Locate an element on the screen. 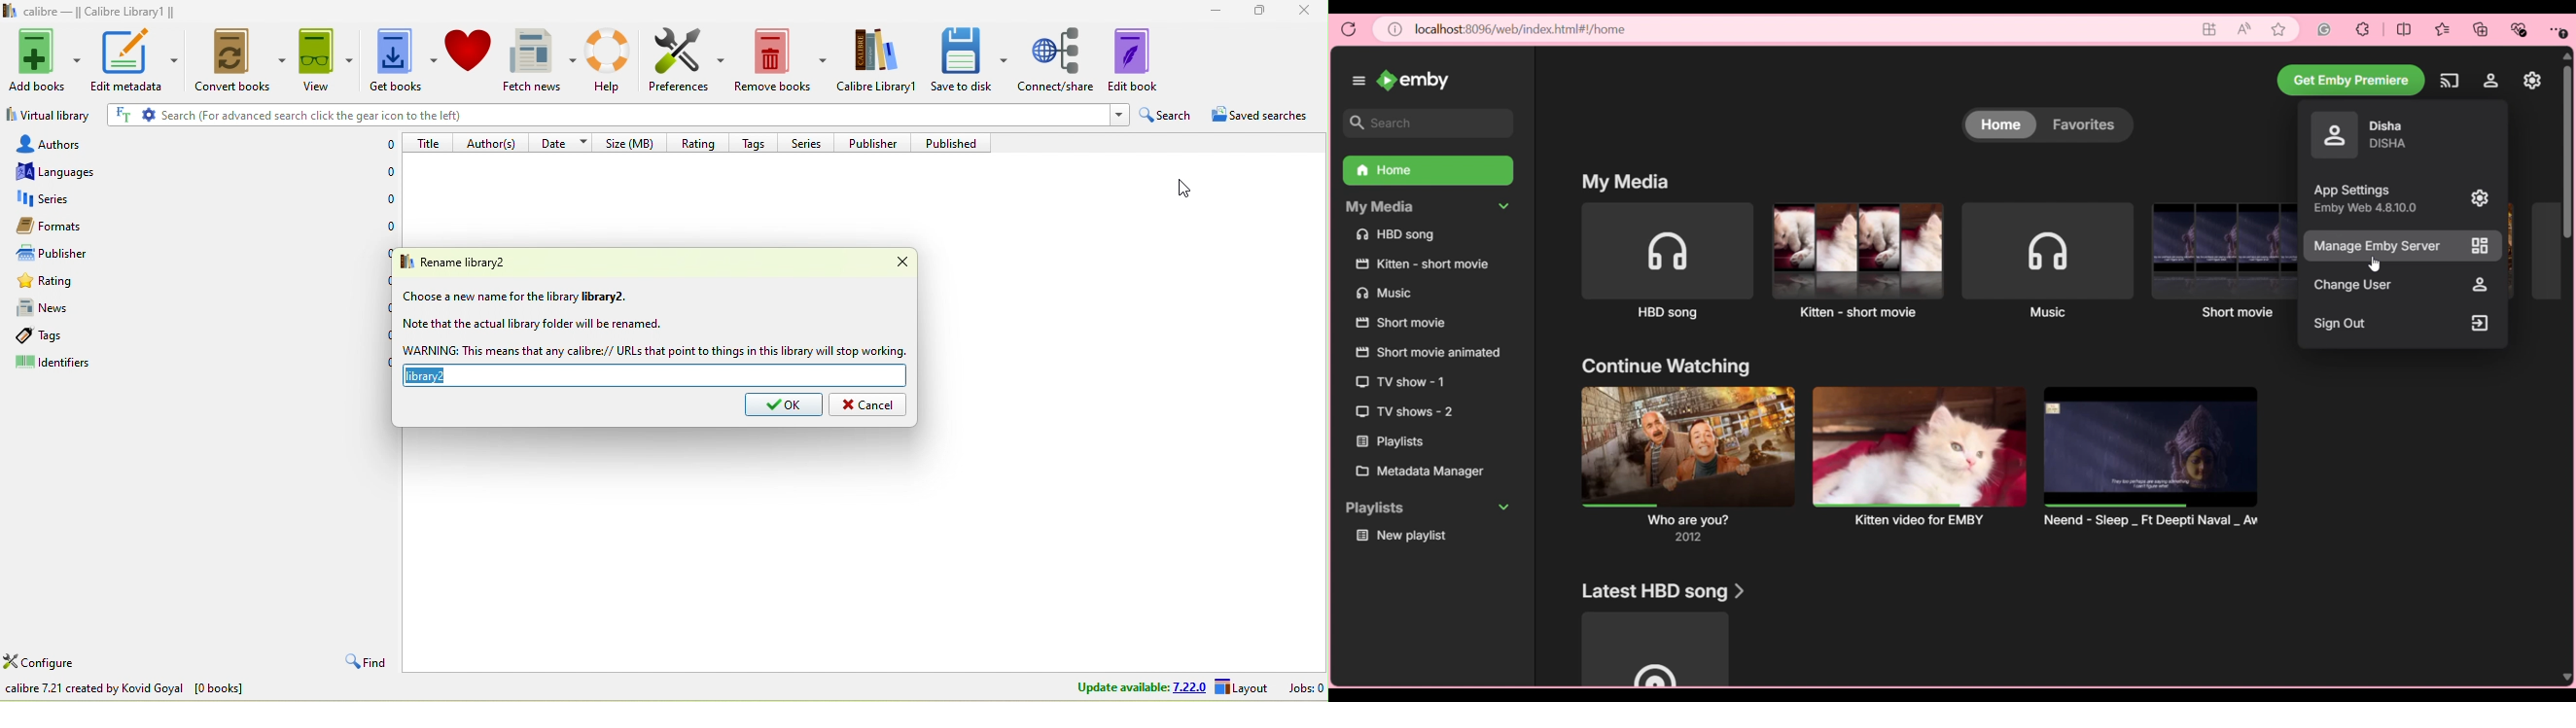 Image resolution: width=2576 pixels, height=728 pixels. 0 is located at coordinates (380, 334).